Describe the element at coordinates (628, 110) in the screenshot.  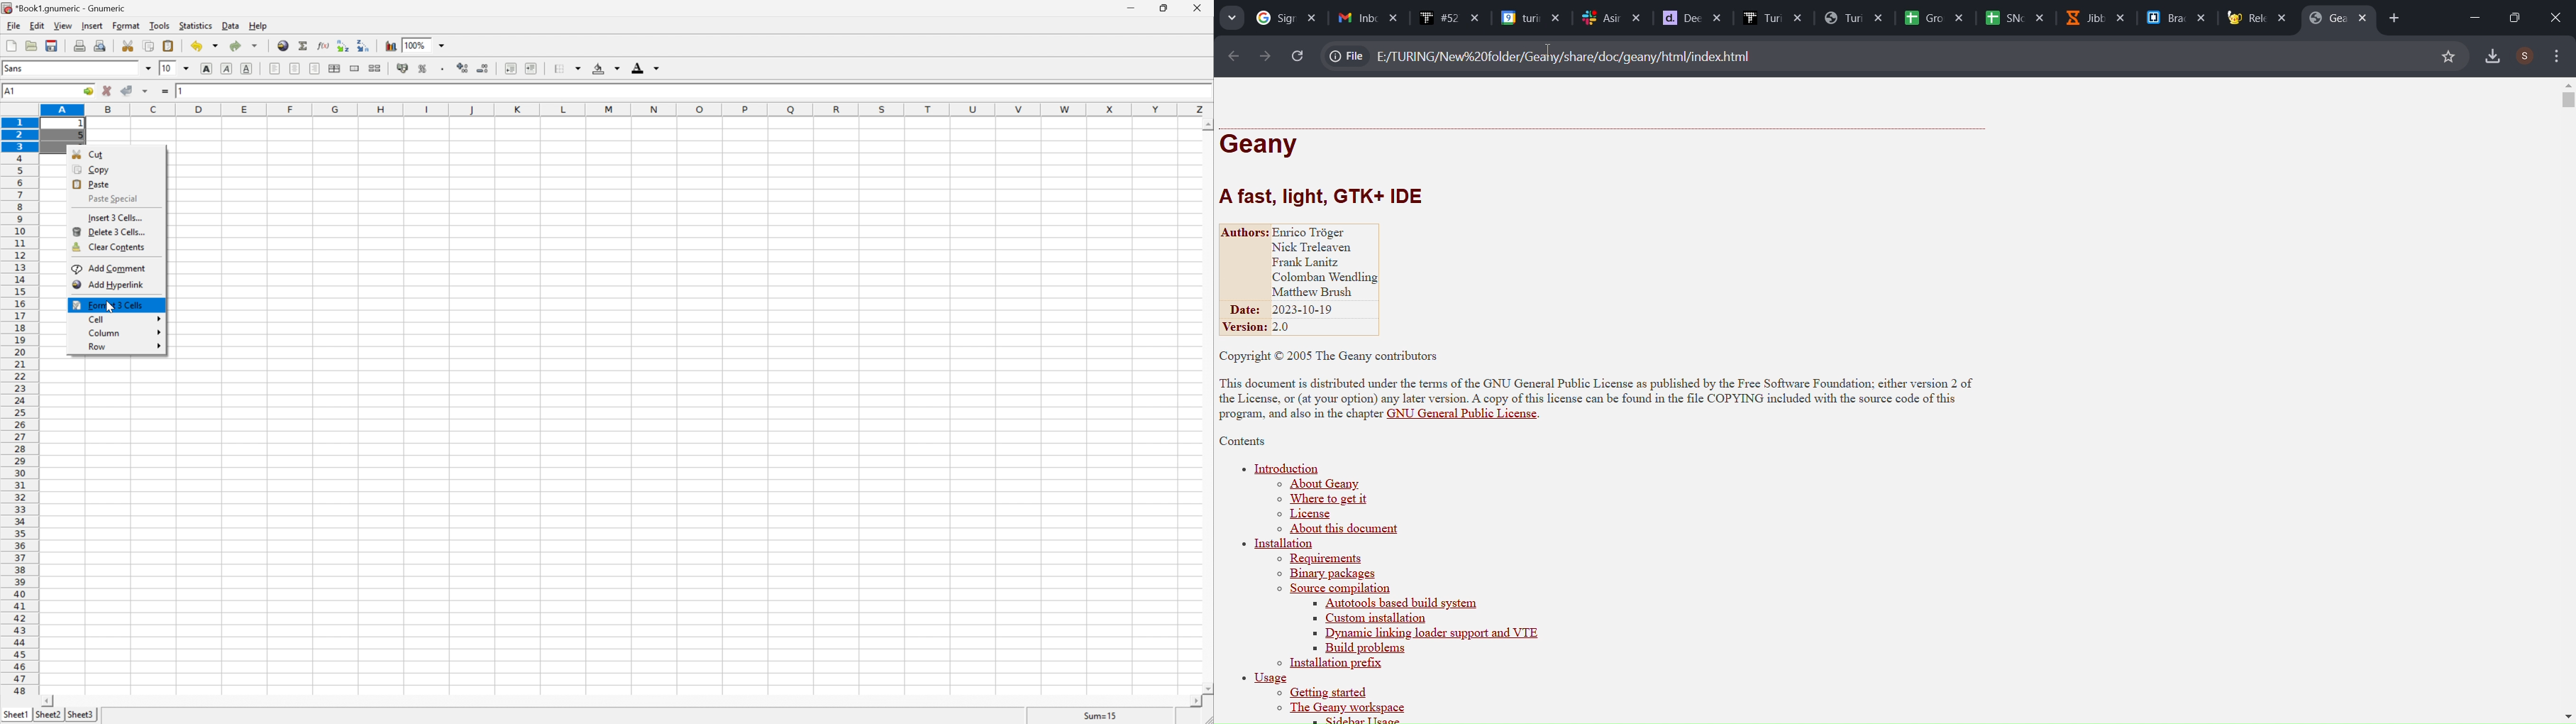
I see `column names` at that location.